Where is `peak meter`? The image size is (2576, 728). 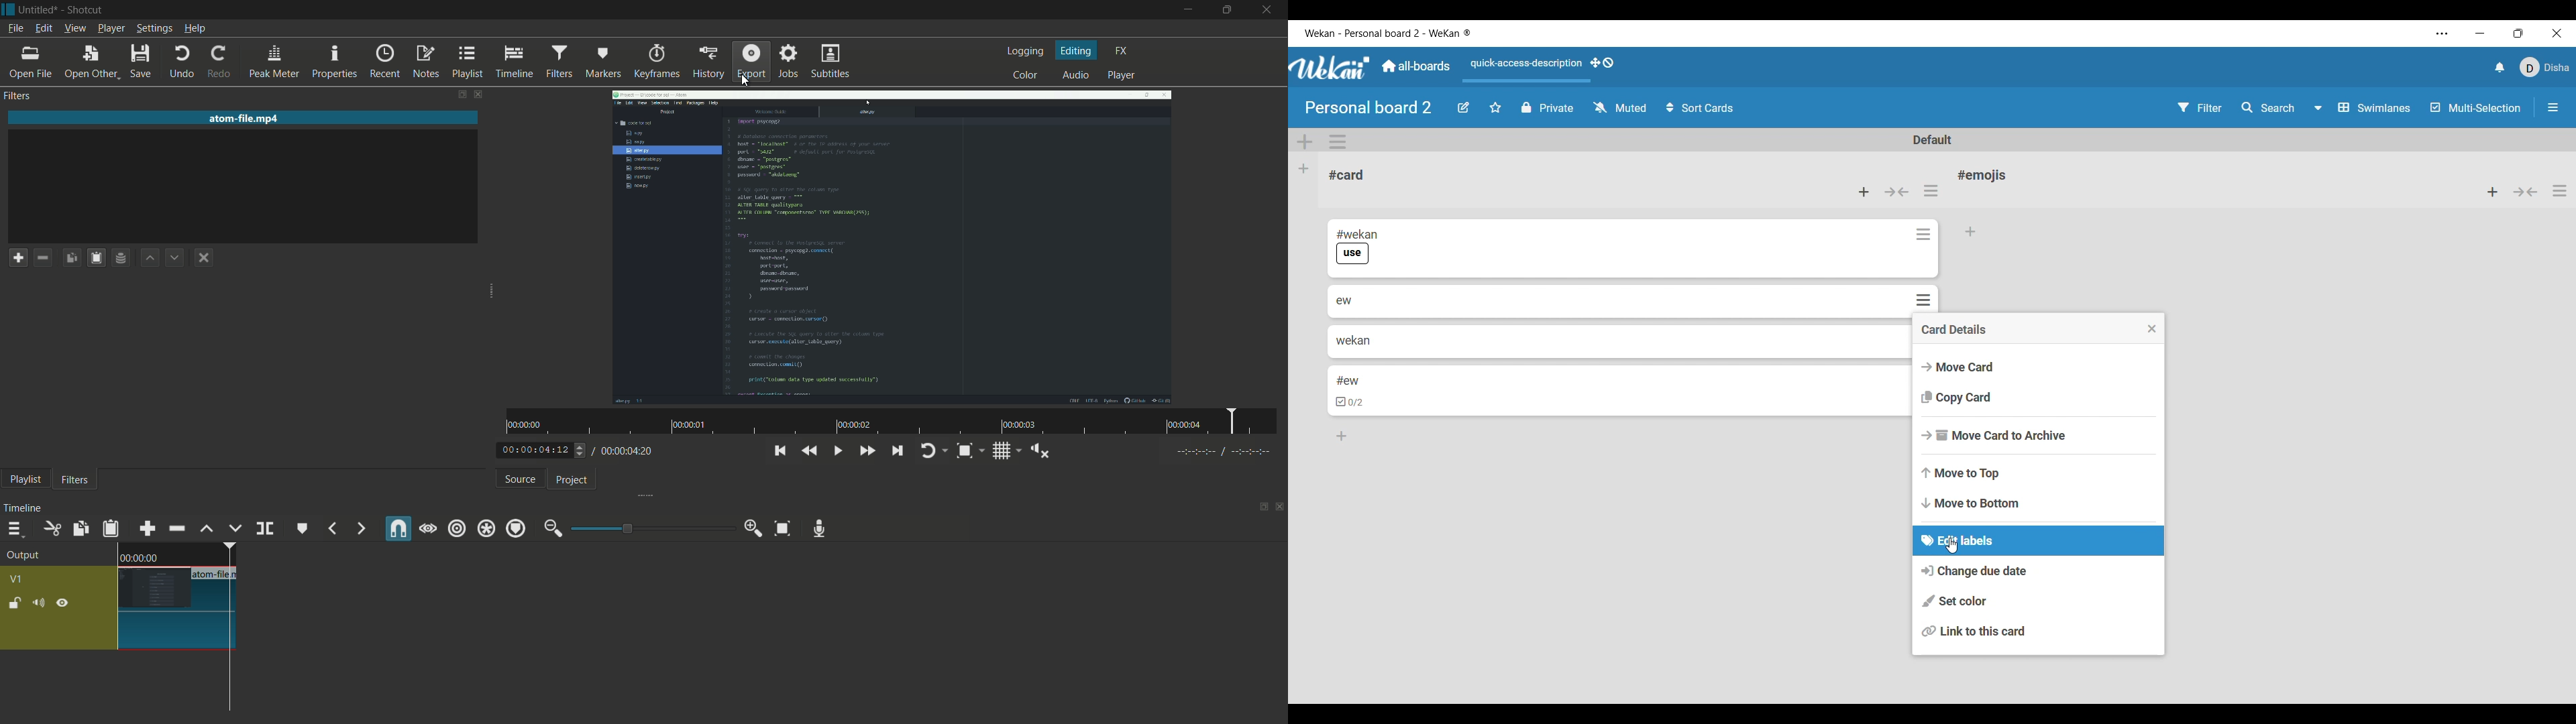
peak meter is located at coordinates (274, 63).